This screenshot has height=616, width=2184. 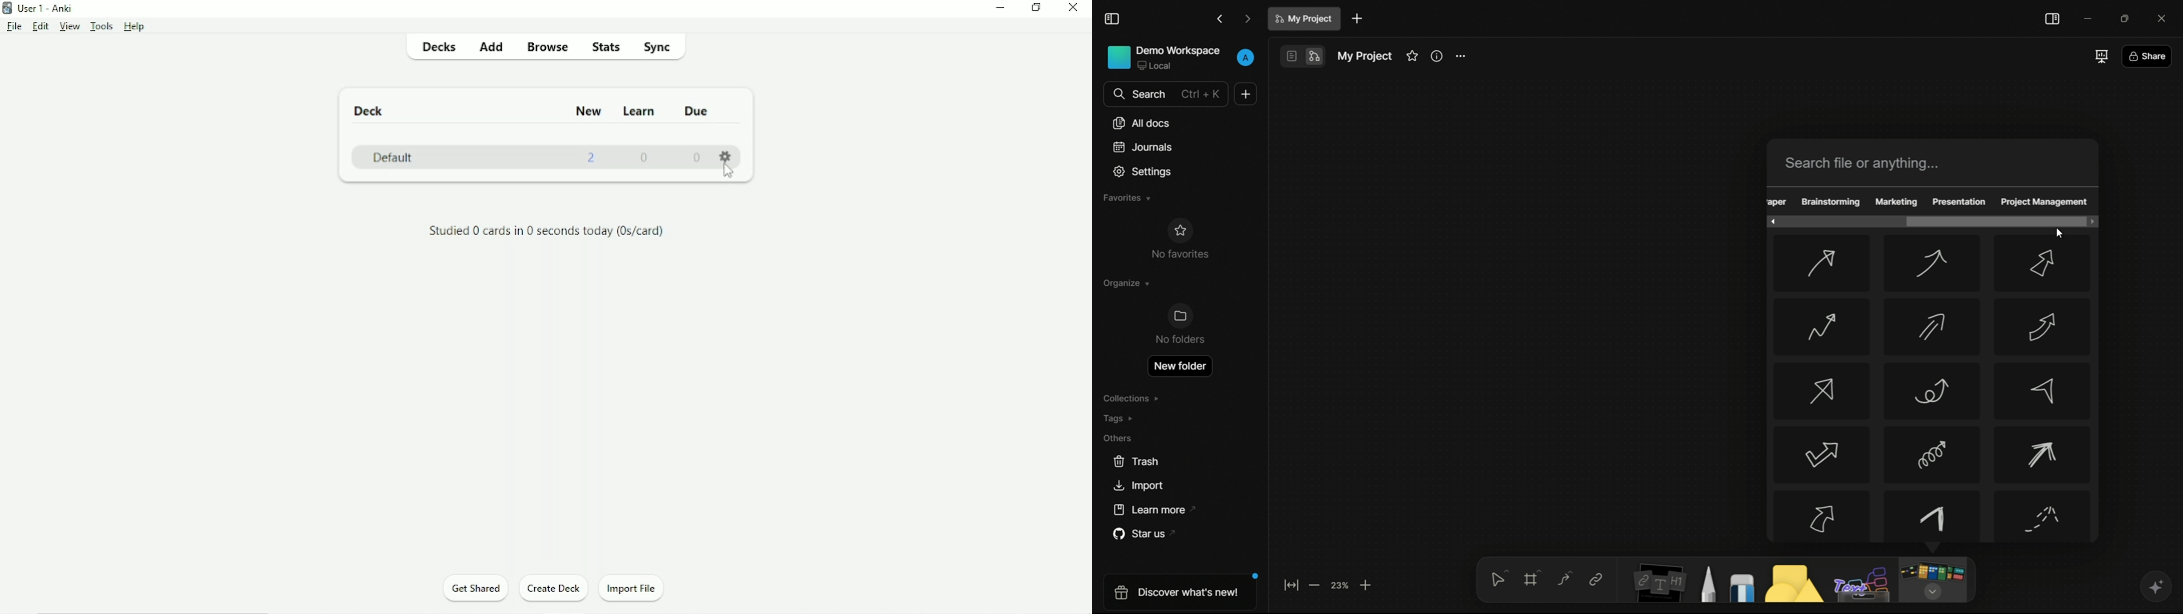 What do you see at coordinates (435, 46) in the screenshot?
I see `Decks` at bounding box center [435, 46].